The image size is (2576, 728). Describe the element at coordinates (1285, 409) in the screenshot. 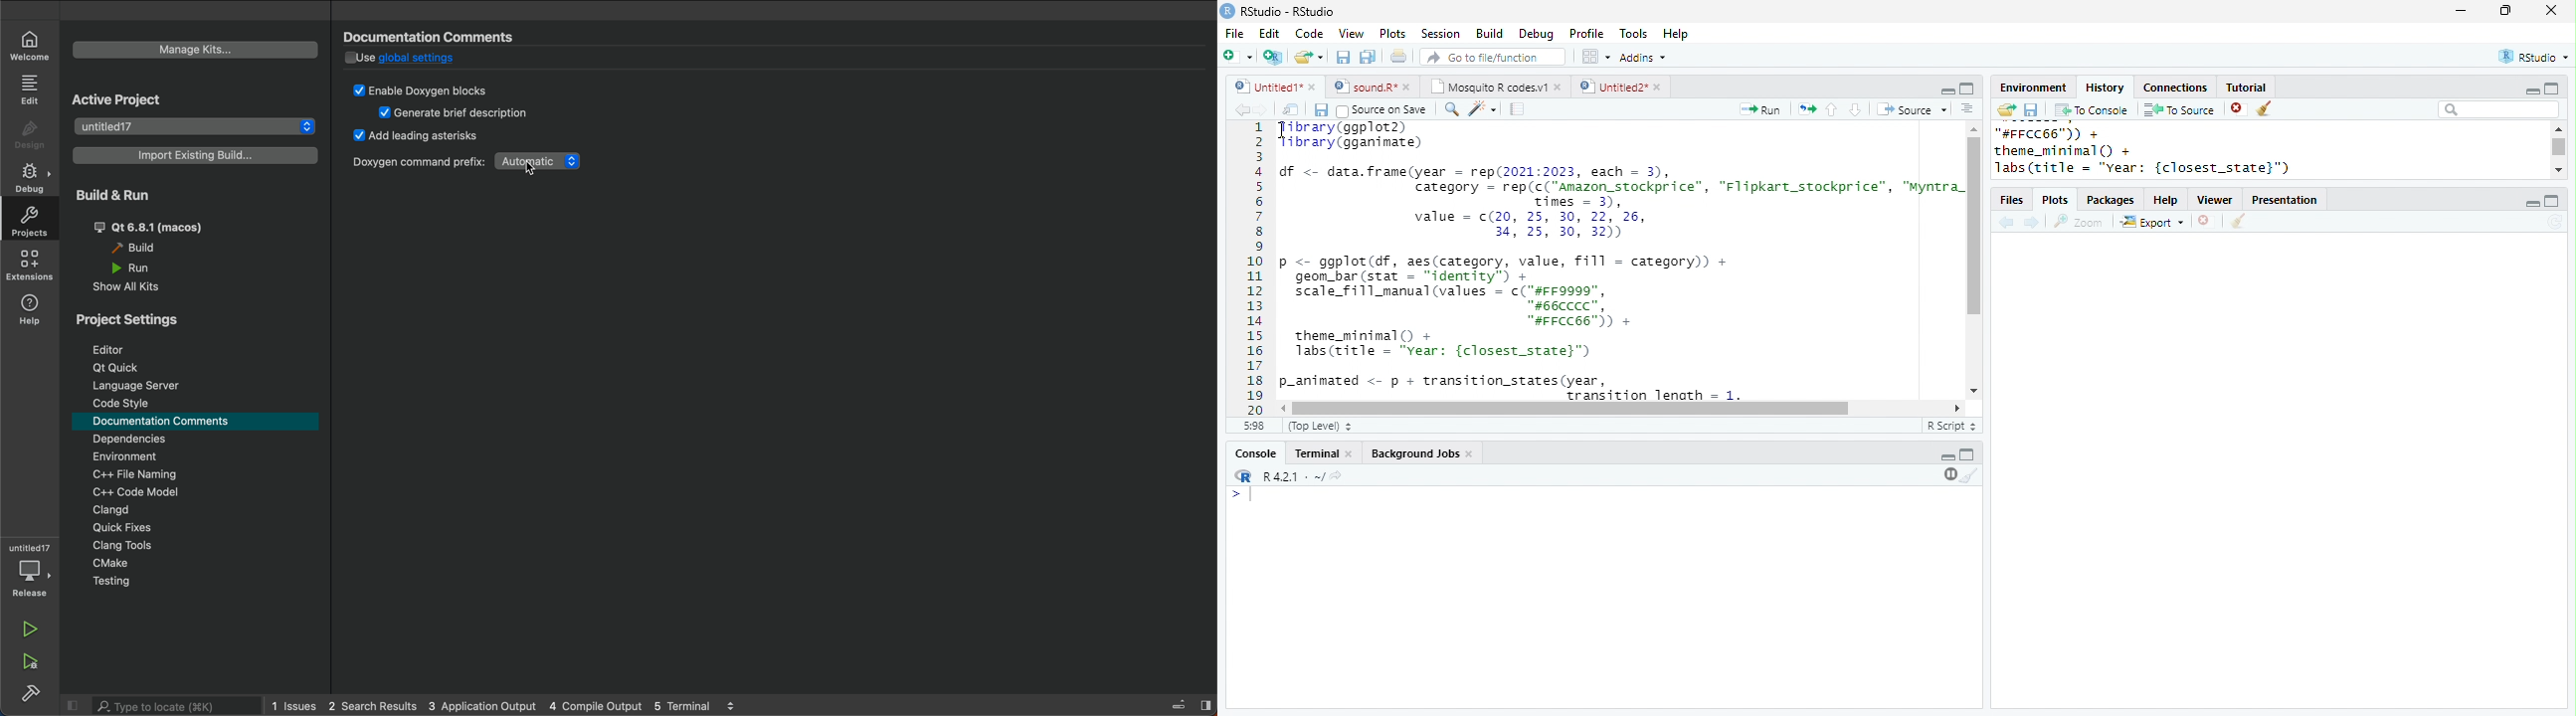

I see `scroll right` at that location.